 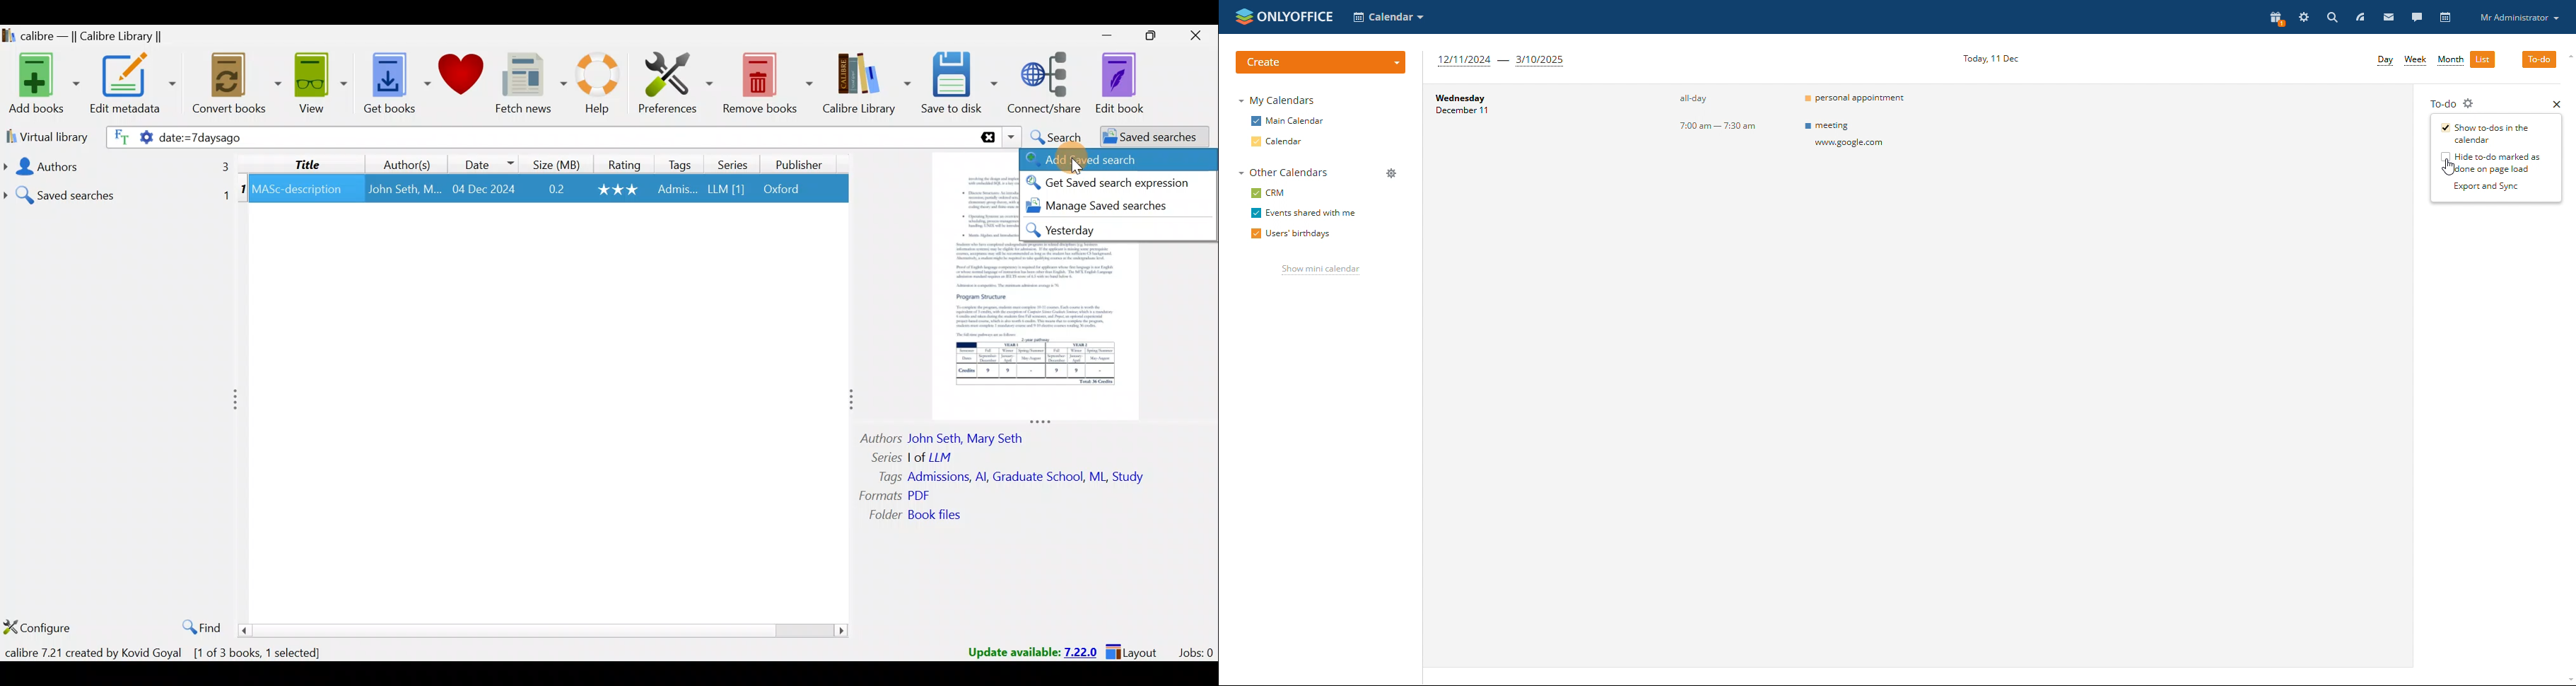 What do you see at coordinates (681, 164) in the screenshot?
I see `Tags` at bounding box center [681, 164].